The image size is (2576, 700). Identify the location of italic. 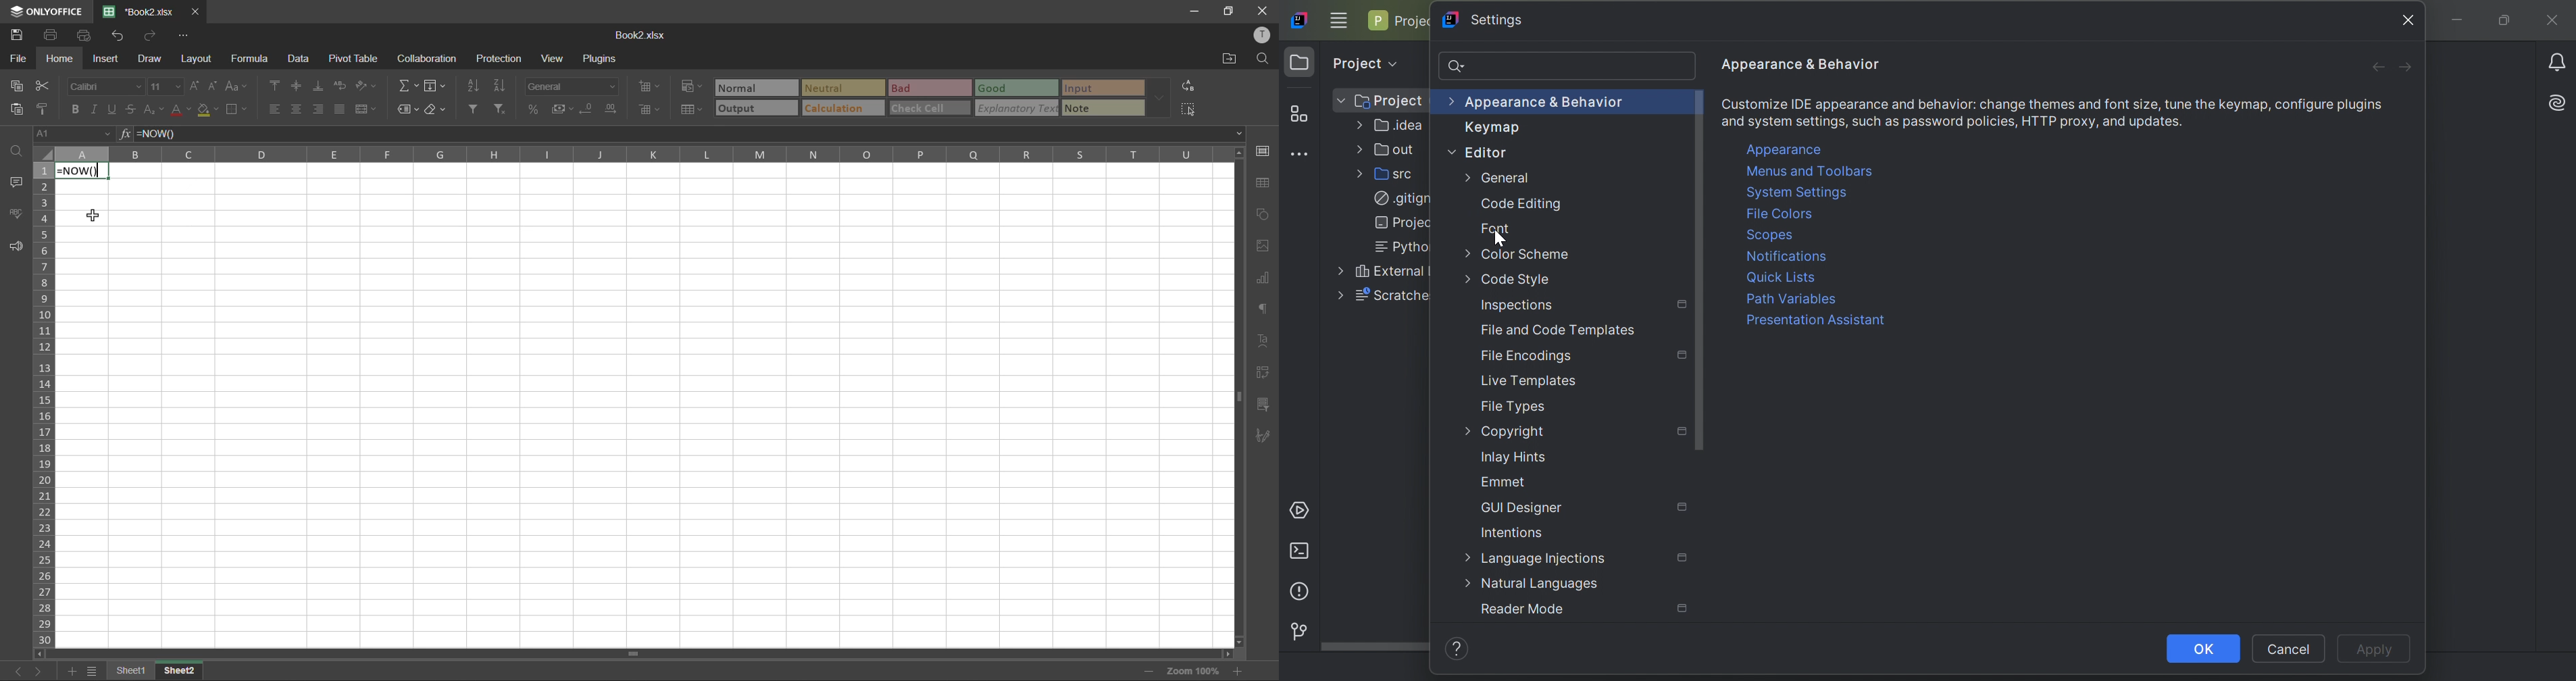
(95, 109).